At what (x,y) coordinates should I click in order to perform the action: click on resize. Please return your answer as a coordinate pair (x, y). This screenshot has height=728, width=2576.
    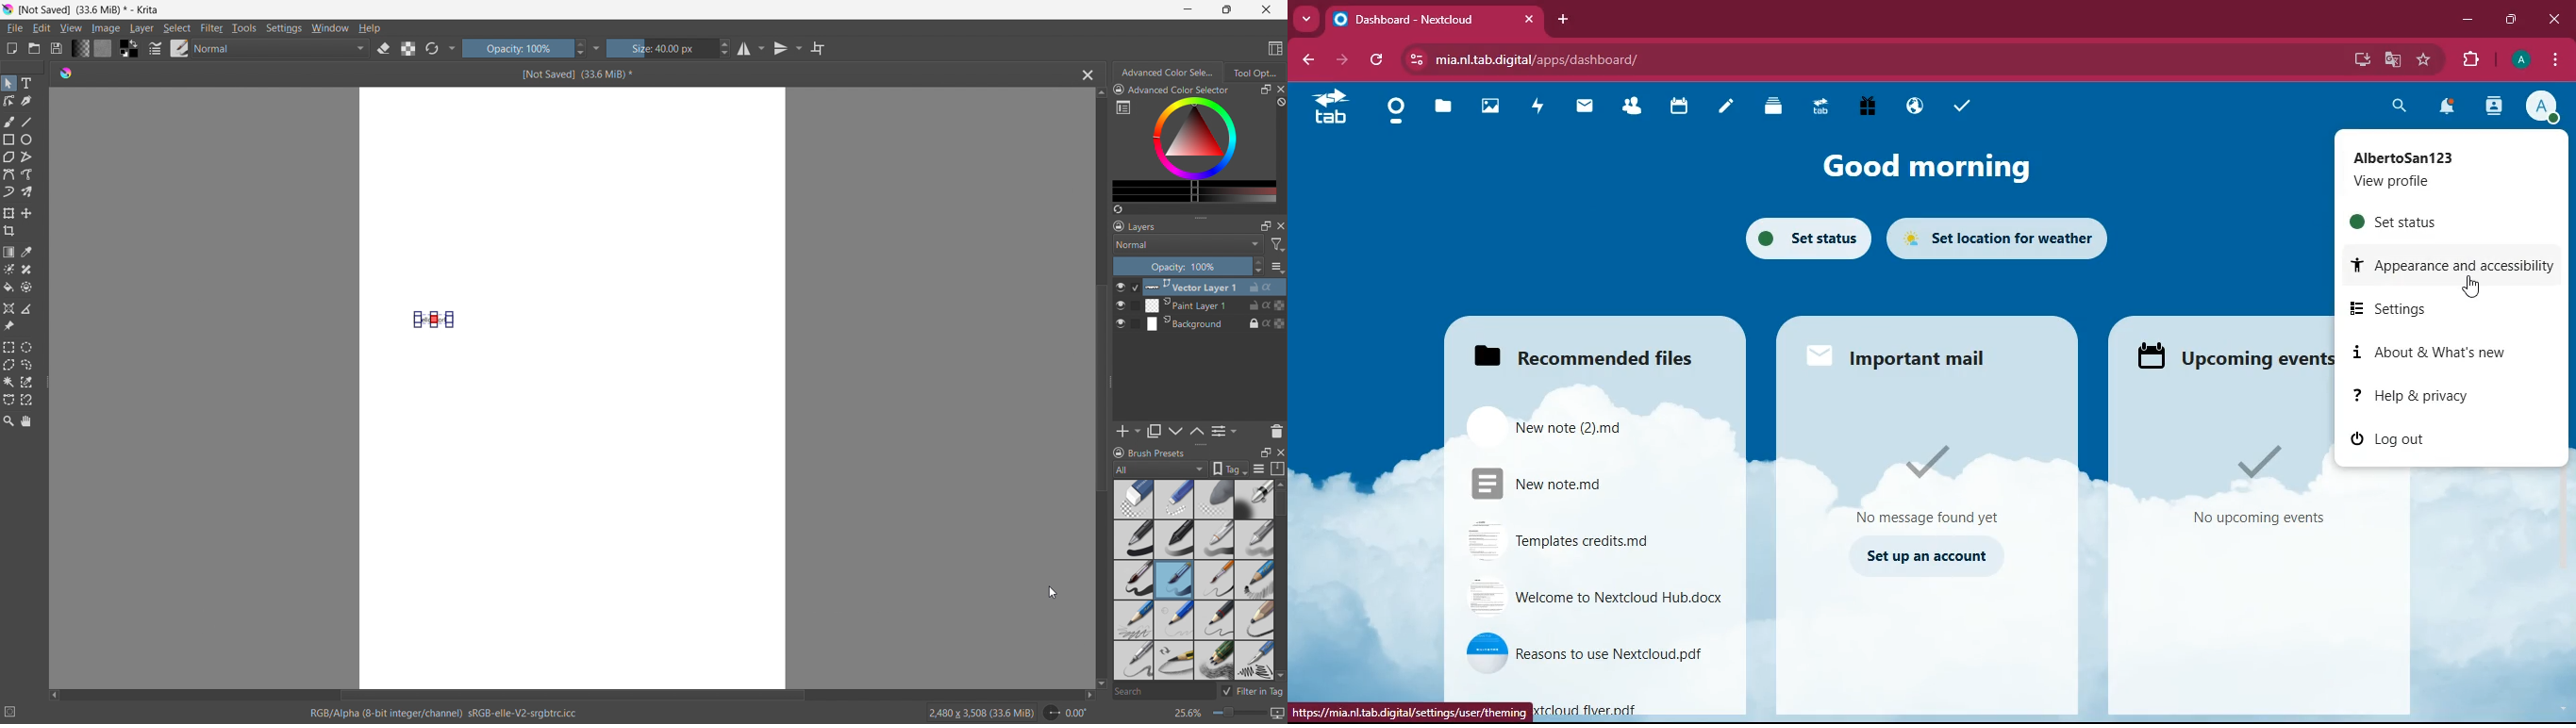
    Looking at the image, I should click on (1201, 216).